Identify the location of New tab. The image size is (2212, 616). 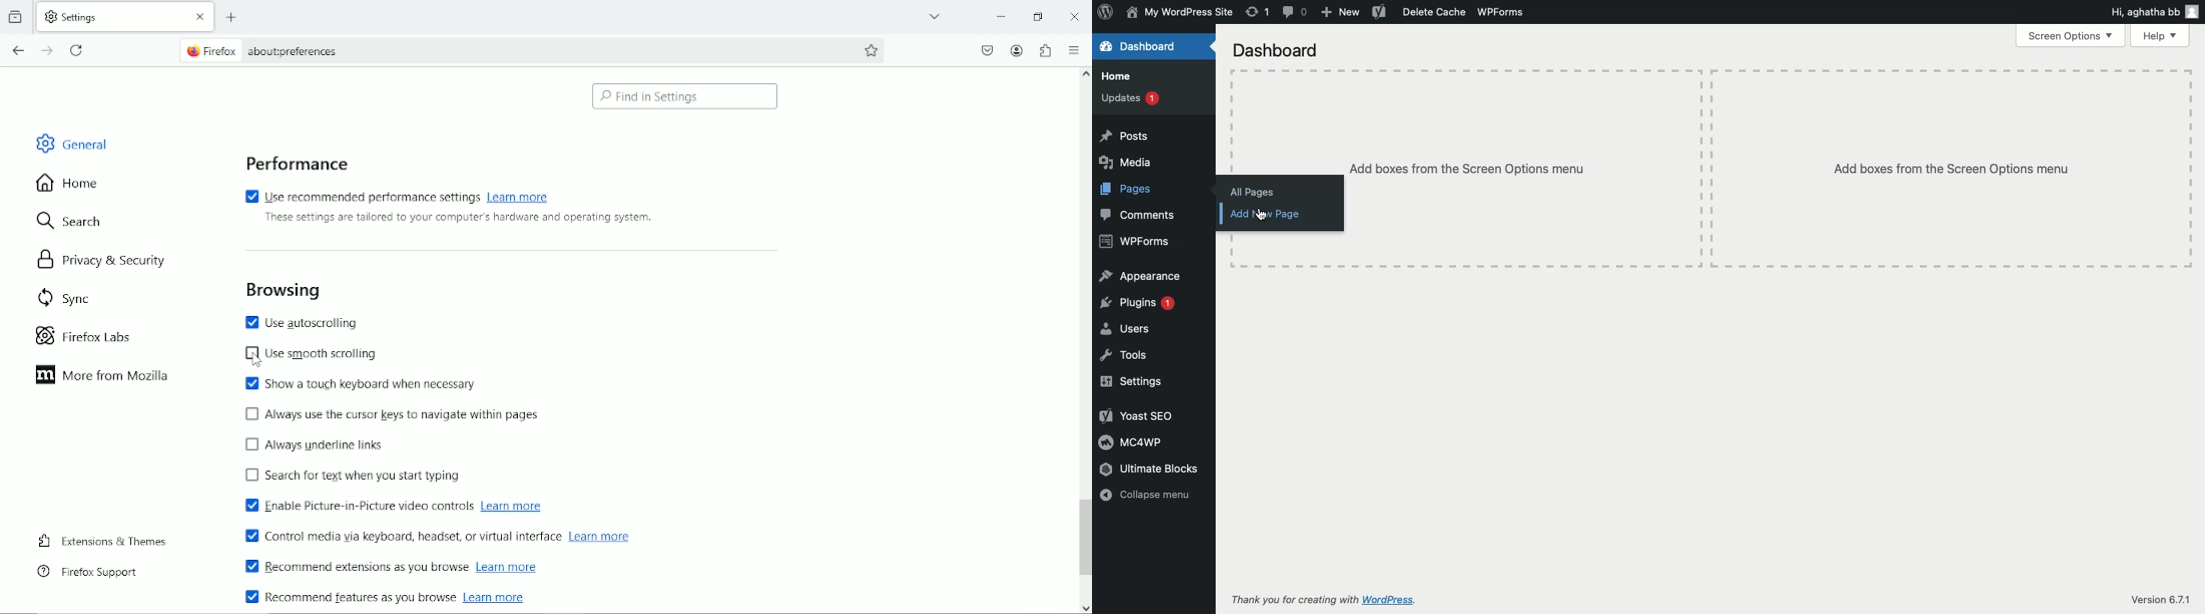
(232, 17).